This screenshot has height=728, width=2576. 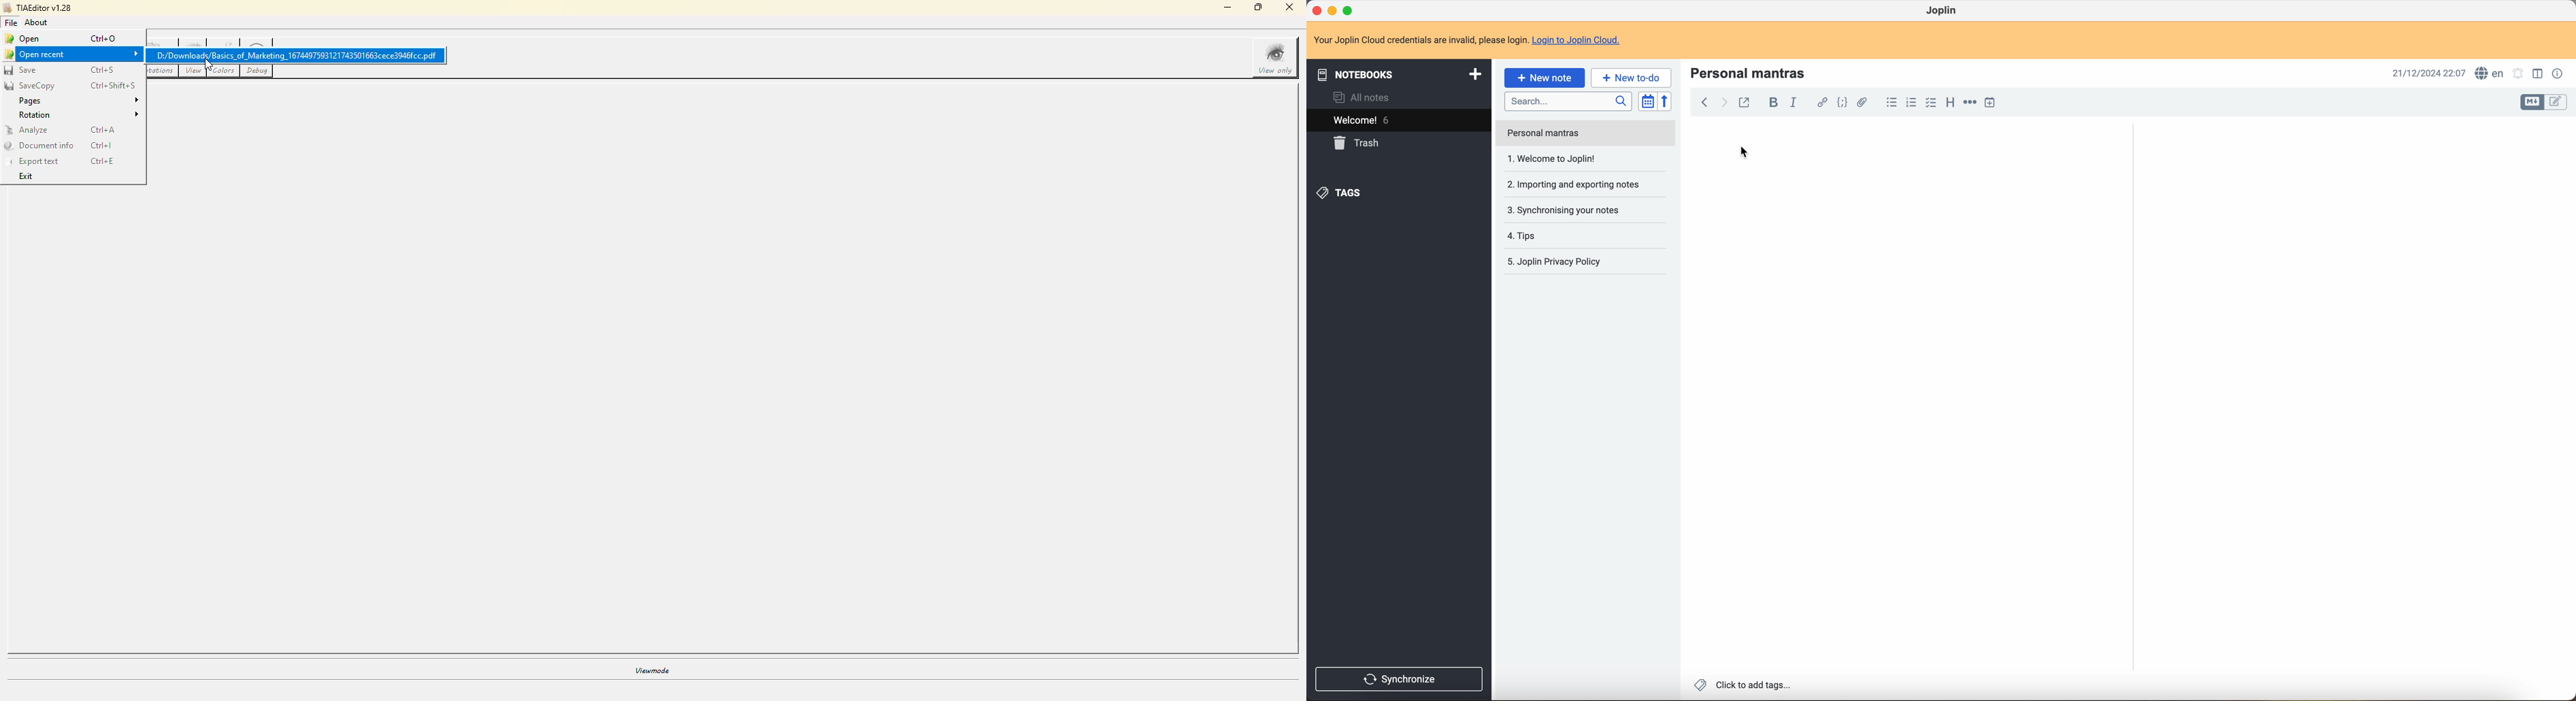 I want to click on note properties, so click(x=2558, y=74).